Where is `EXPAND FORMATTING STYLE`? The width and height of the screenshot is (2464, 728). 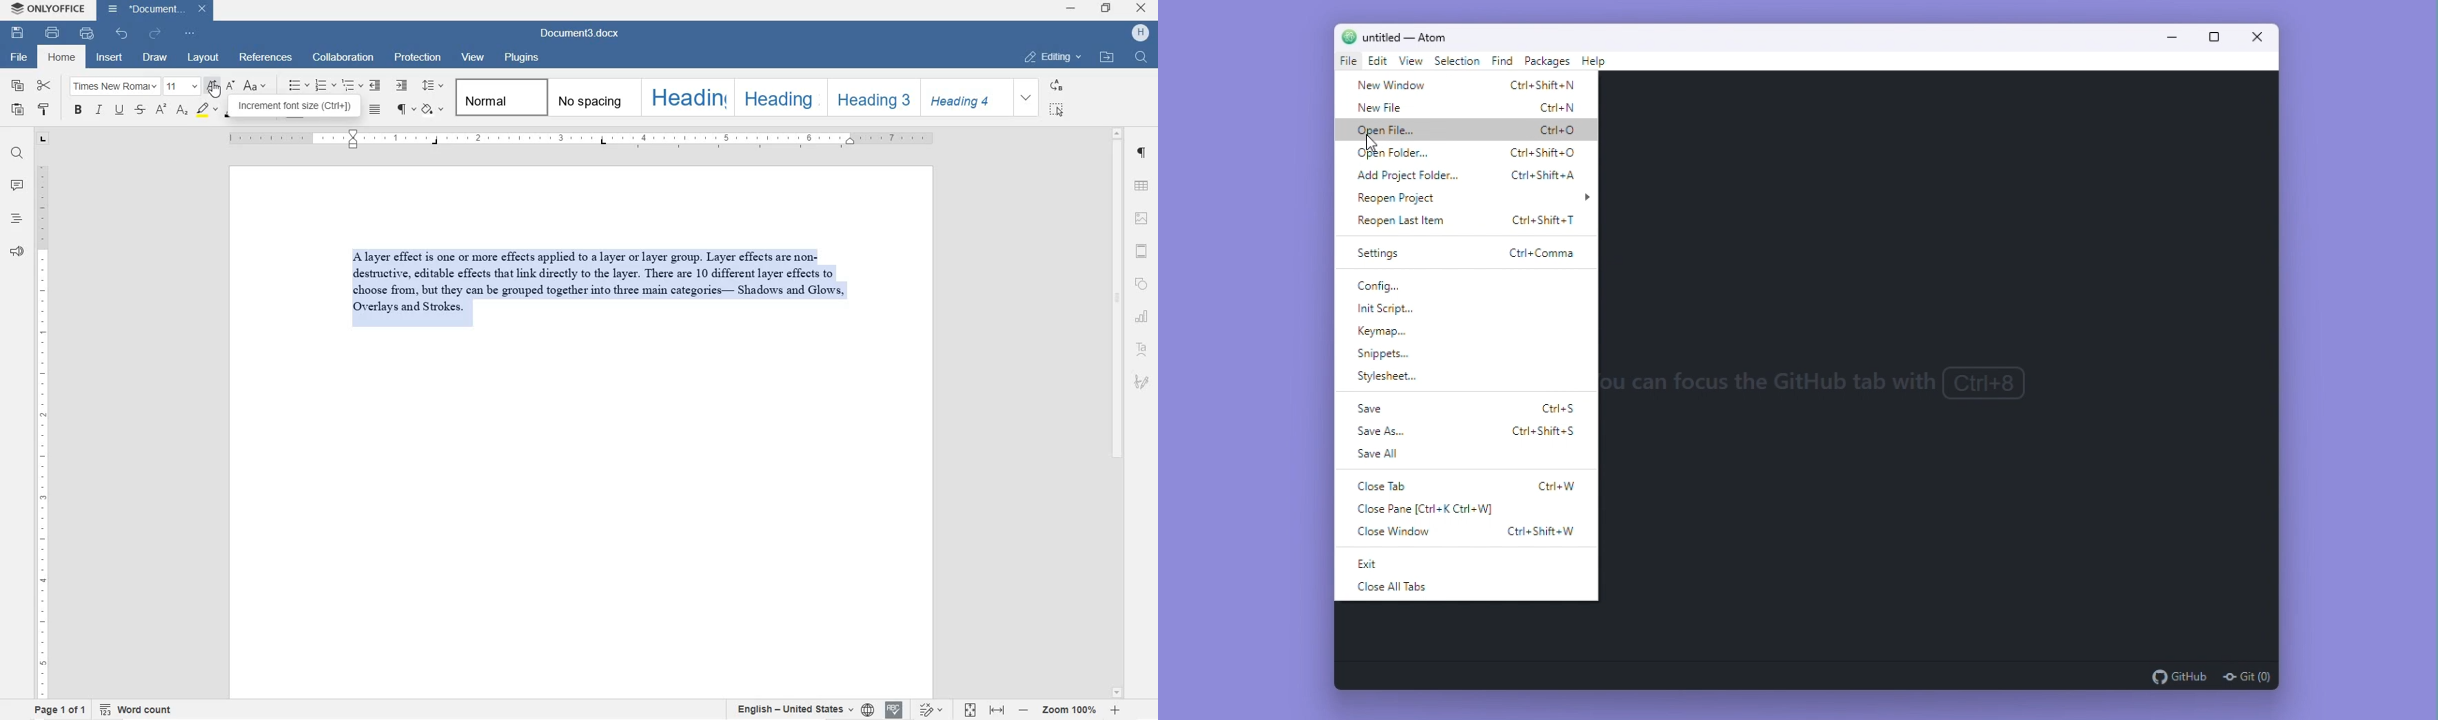
EXPAND FORMATTING STYLE is located at coordinates (1028, 99).